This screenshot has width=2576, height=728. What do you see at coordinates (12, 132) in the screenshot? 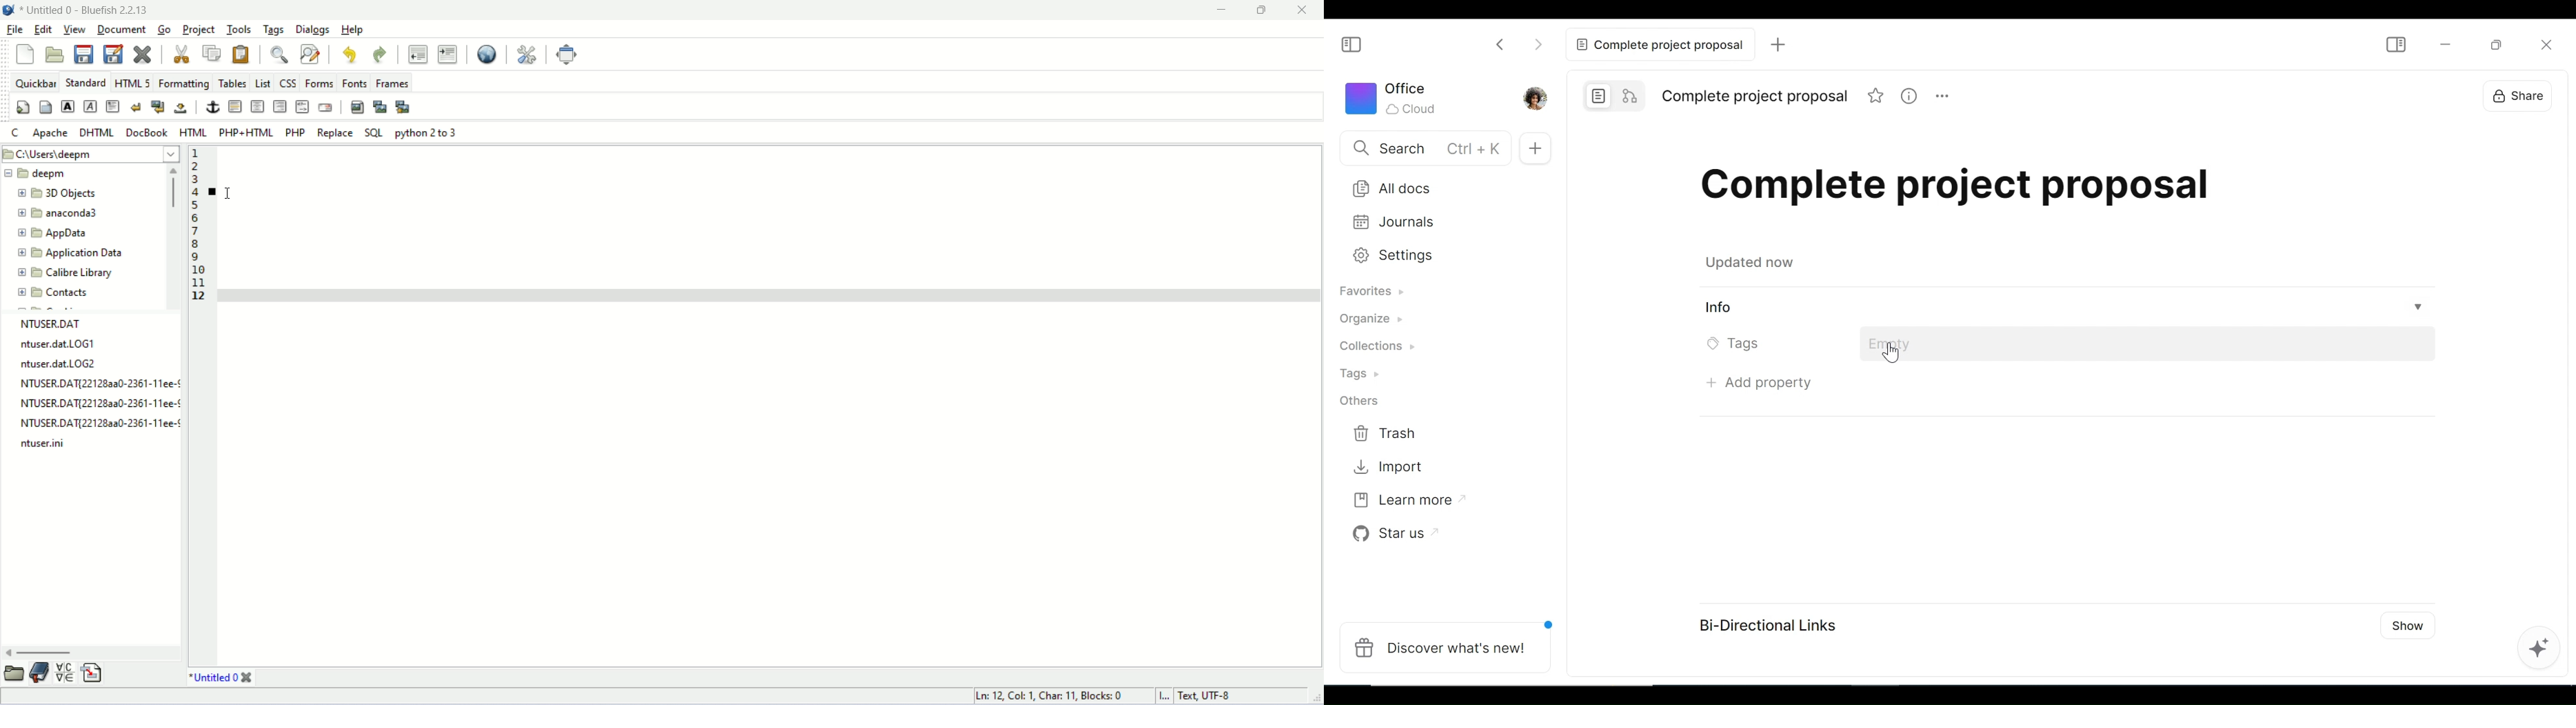
I see `C` at bounding box center [12, 132].